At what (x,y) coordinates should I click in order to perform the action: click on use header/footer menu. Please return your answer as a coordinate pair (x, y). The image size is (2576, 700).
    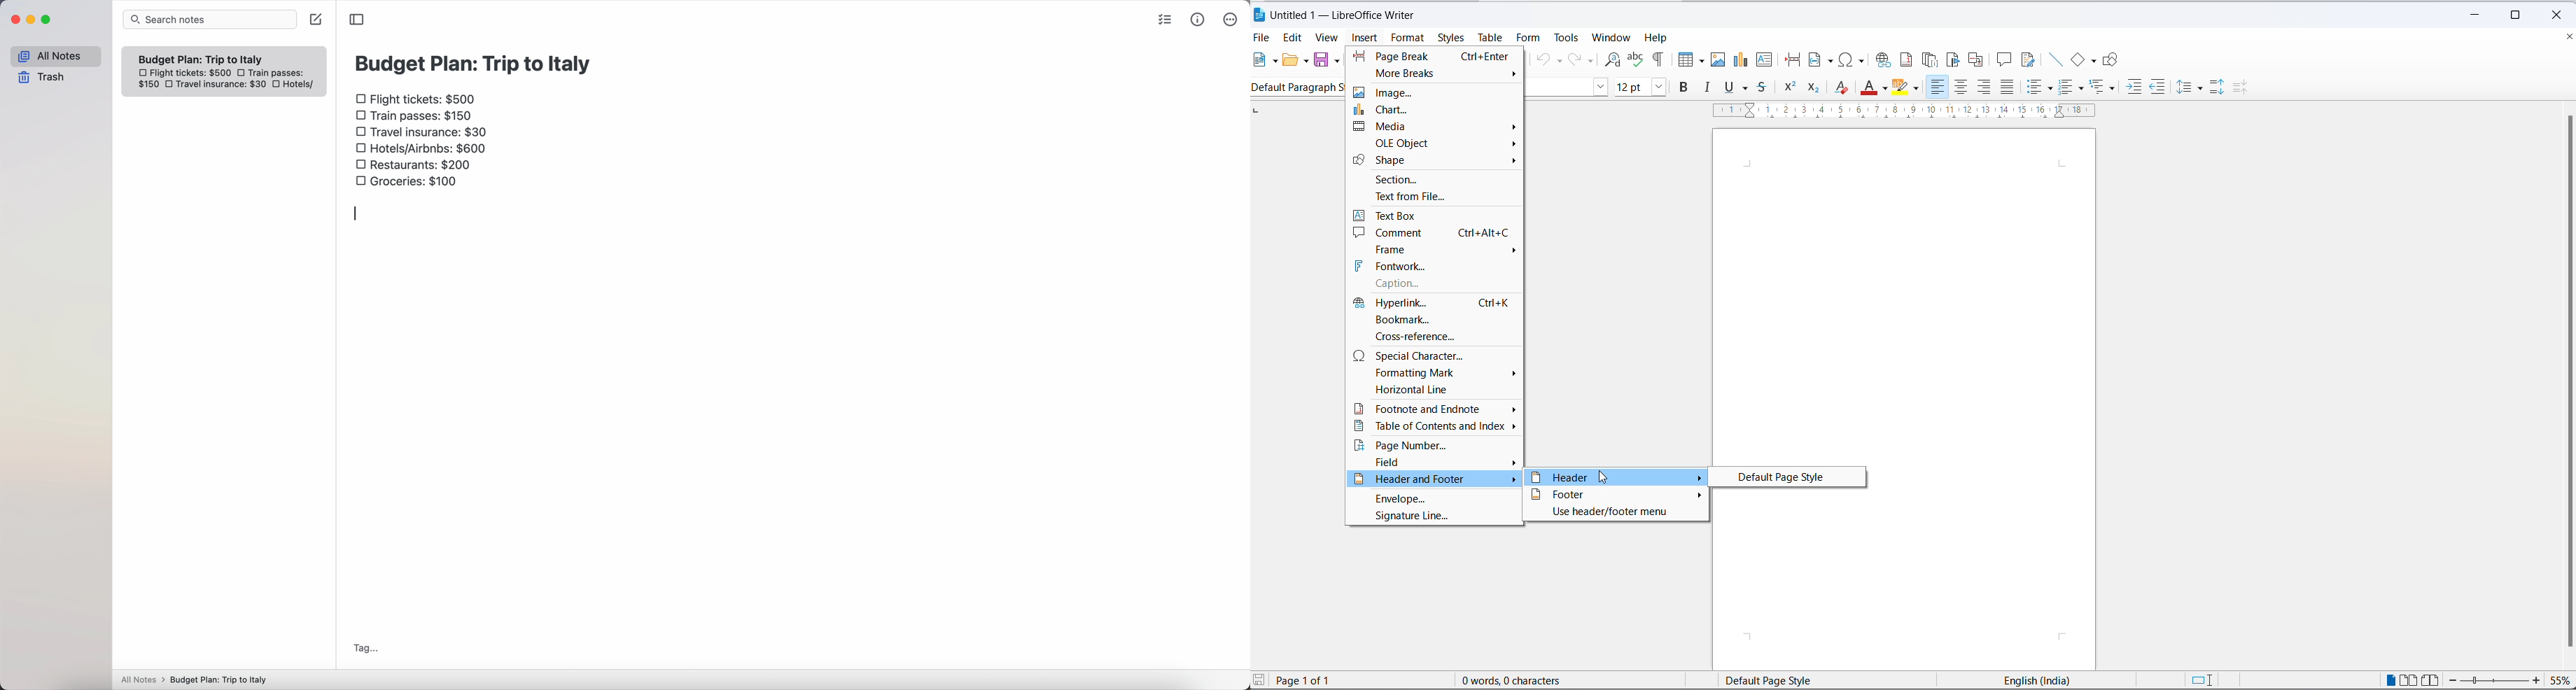
    Looking at the image, I should click on (1616, 514).